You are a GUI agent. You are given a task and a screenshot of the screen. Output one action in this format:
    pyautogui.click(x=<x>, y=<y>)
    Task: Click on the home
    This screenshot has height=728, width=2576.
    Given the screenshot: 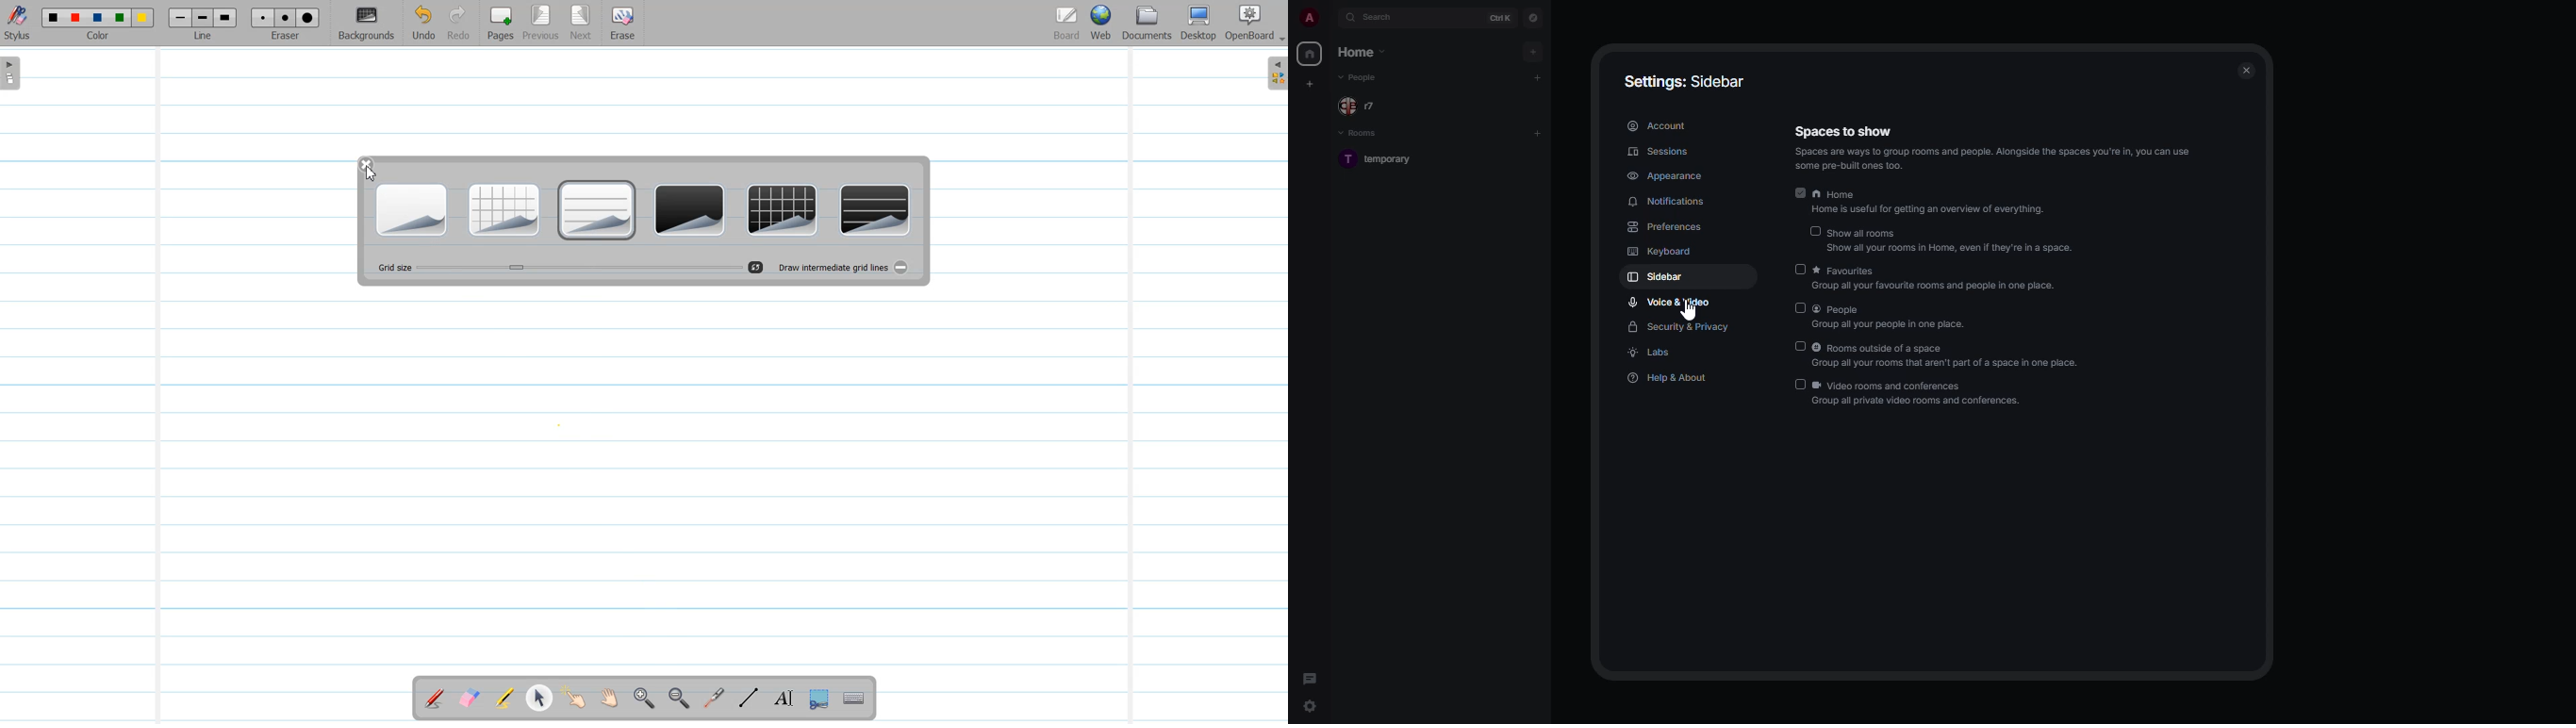 What is the action you would take?
    pyautogui.click(x=1362, y=52)
    